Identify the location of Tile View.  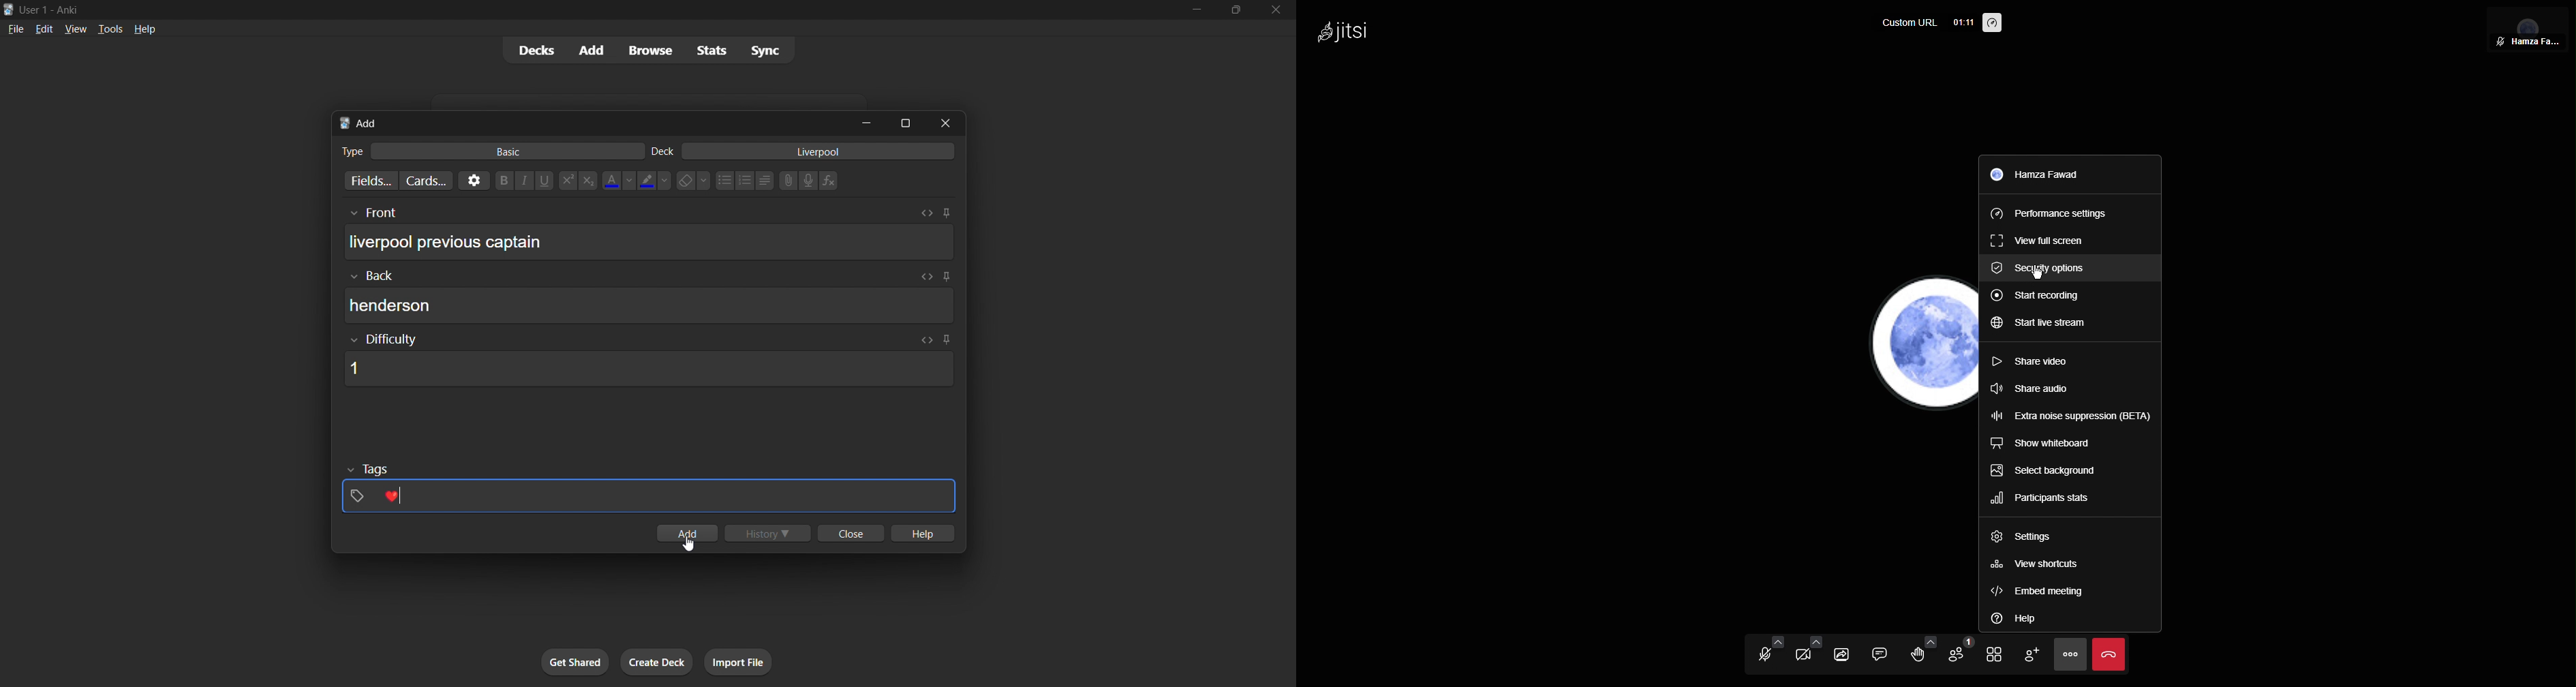
(1997, 655).